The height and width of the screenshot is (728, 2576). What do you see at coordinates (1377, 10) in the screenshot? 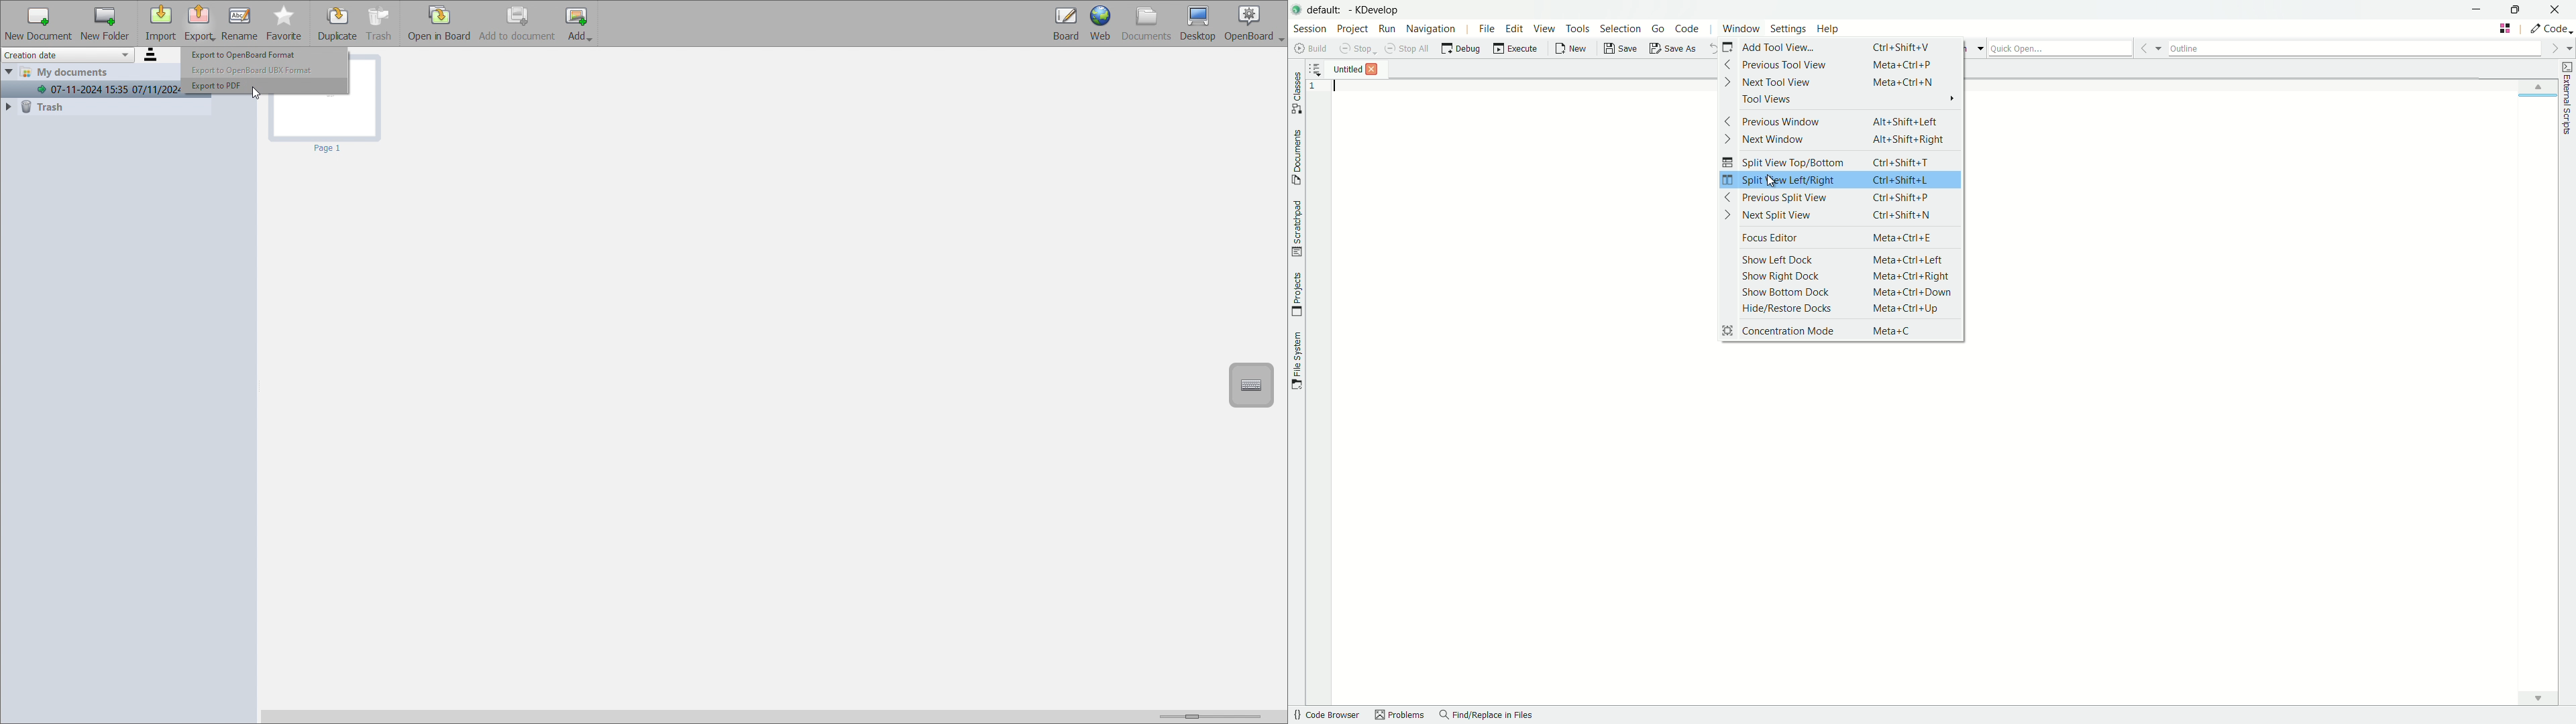
I see `app name` at bounding box center [1377, 10].